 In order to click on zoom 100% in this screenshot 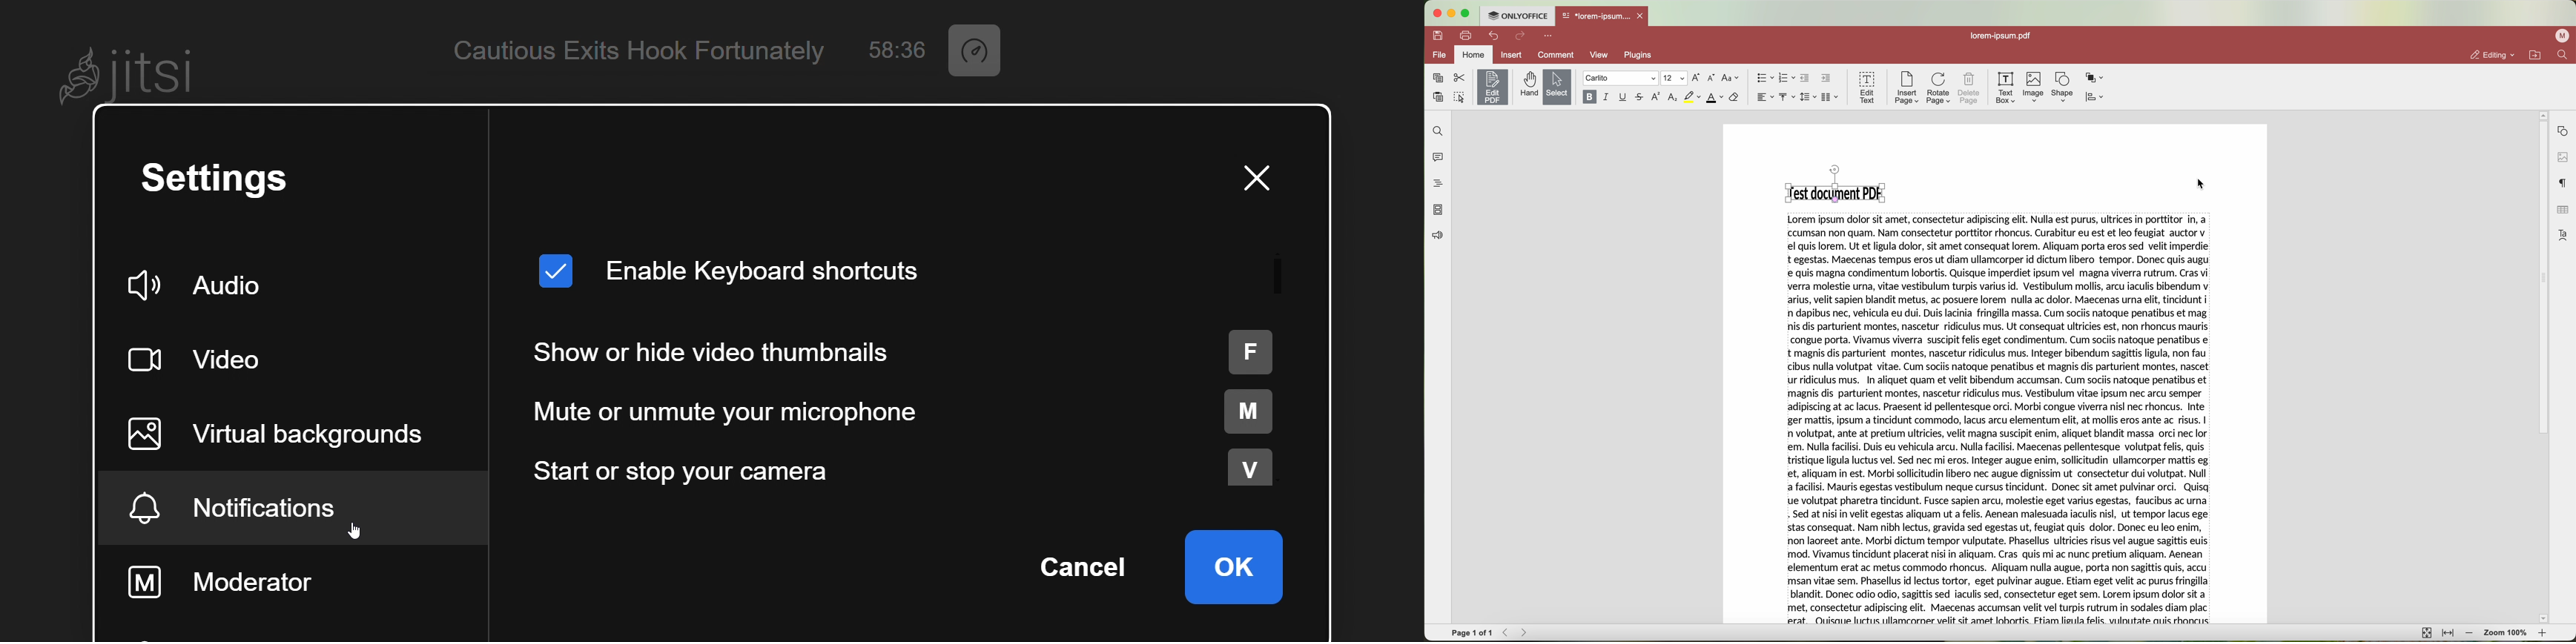, I will do `click(2506, 633)`.